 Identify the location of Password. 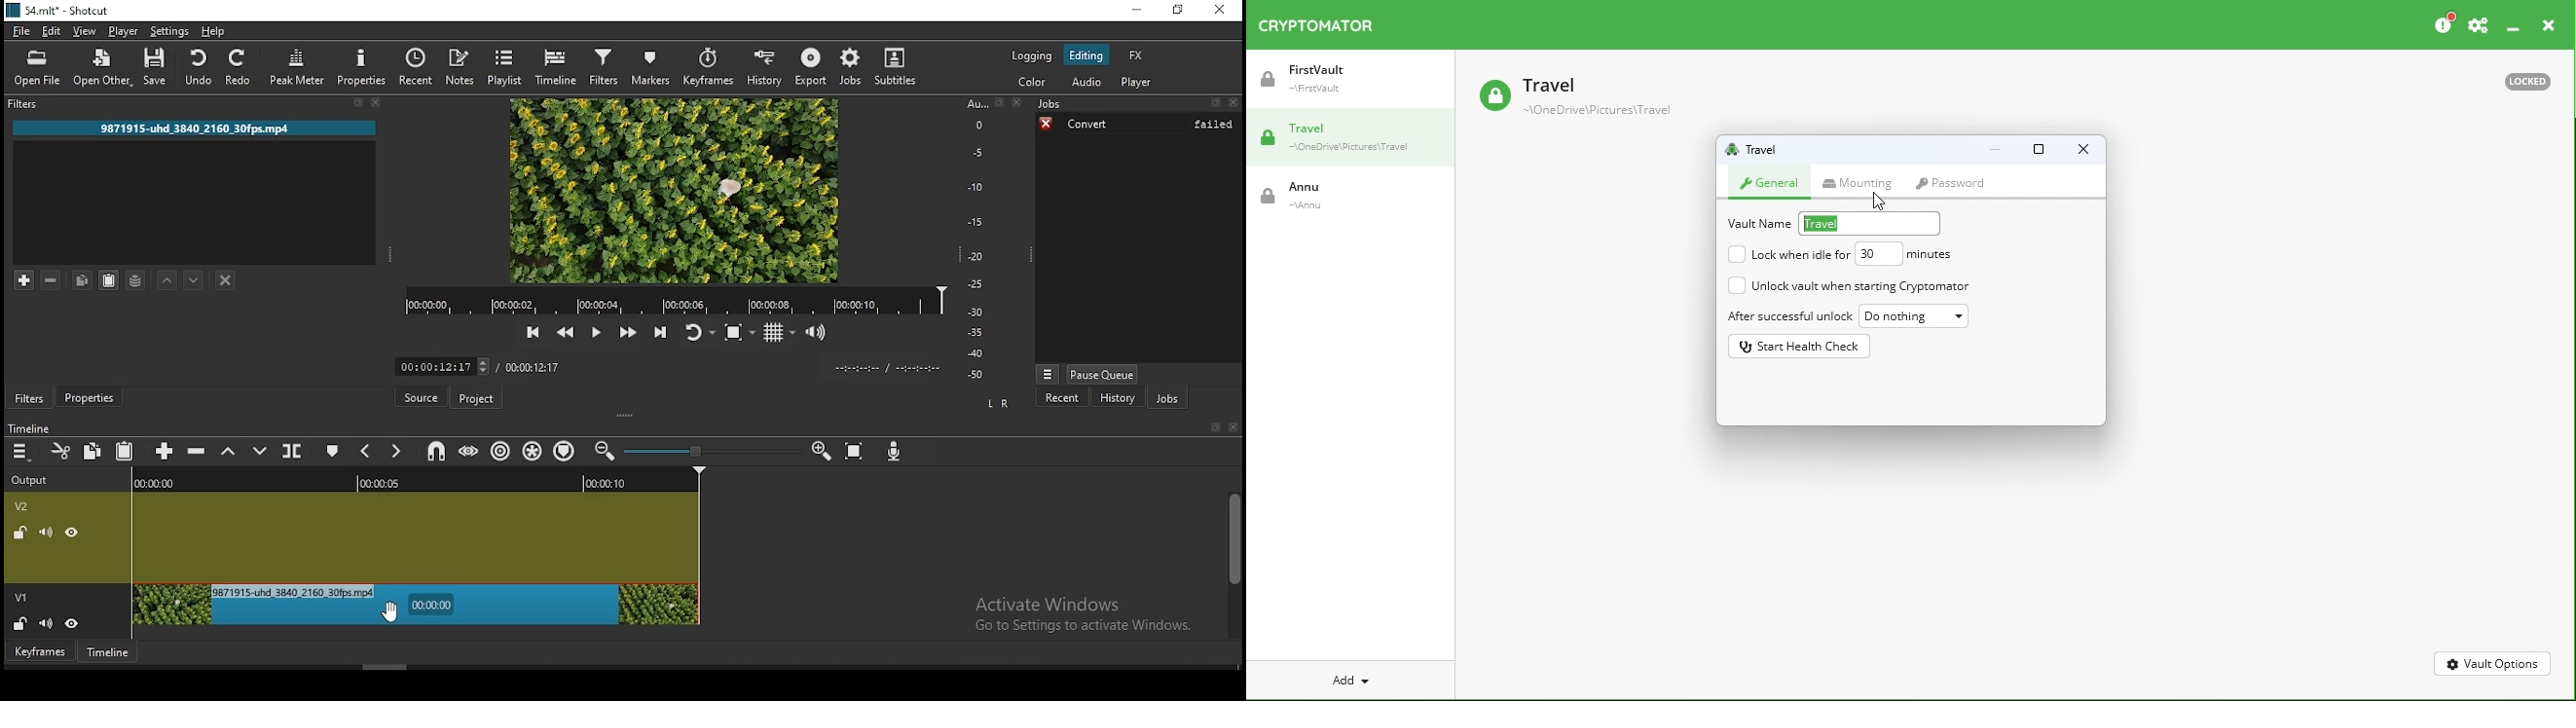
(1956, 183).